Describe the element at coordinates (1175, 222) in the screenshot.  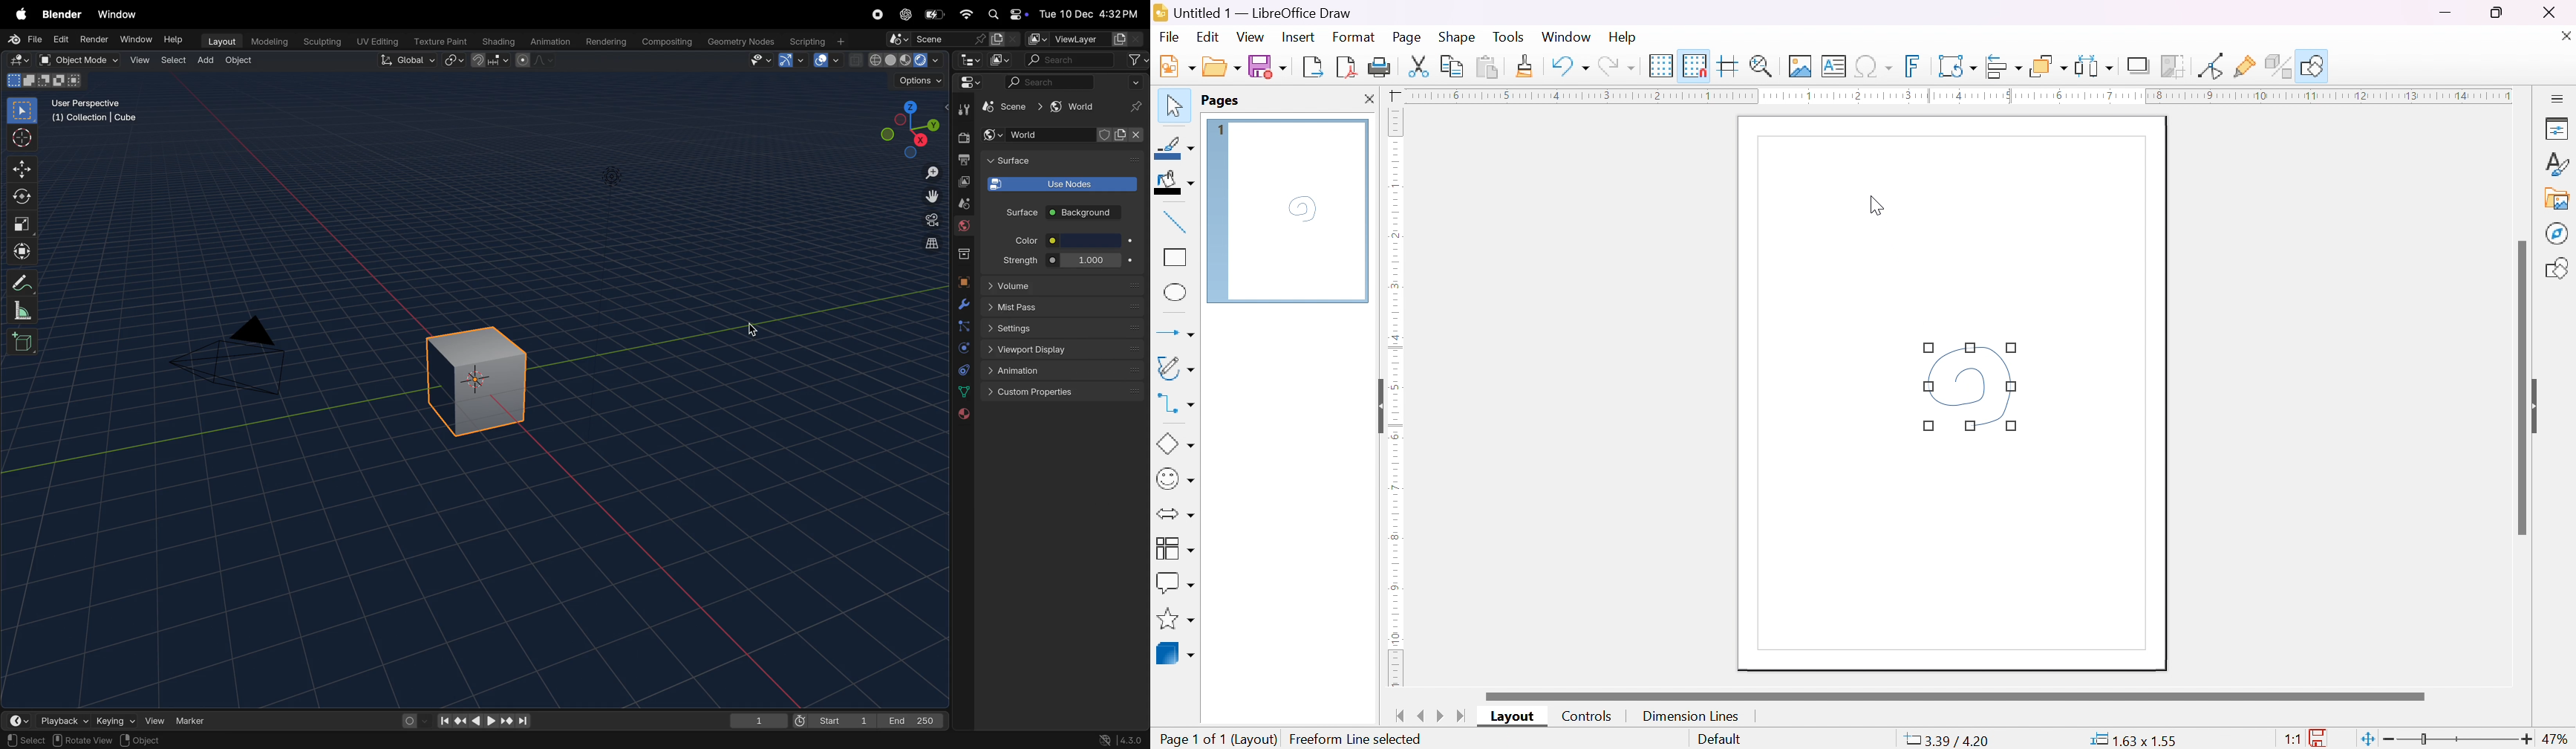
I see `insert line` at that location.